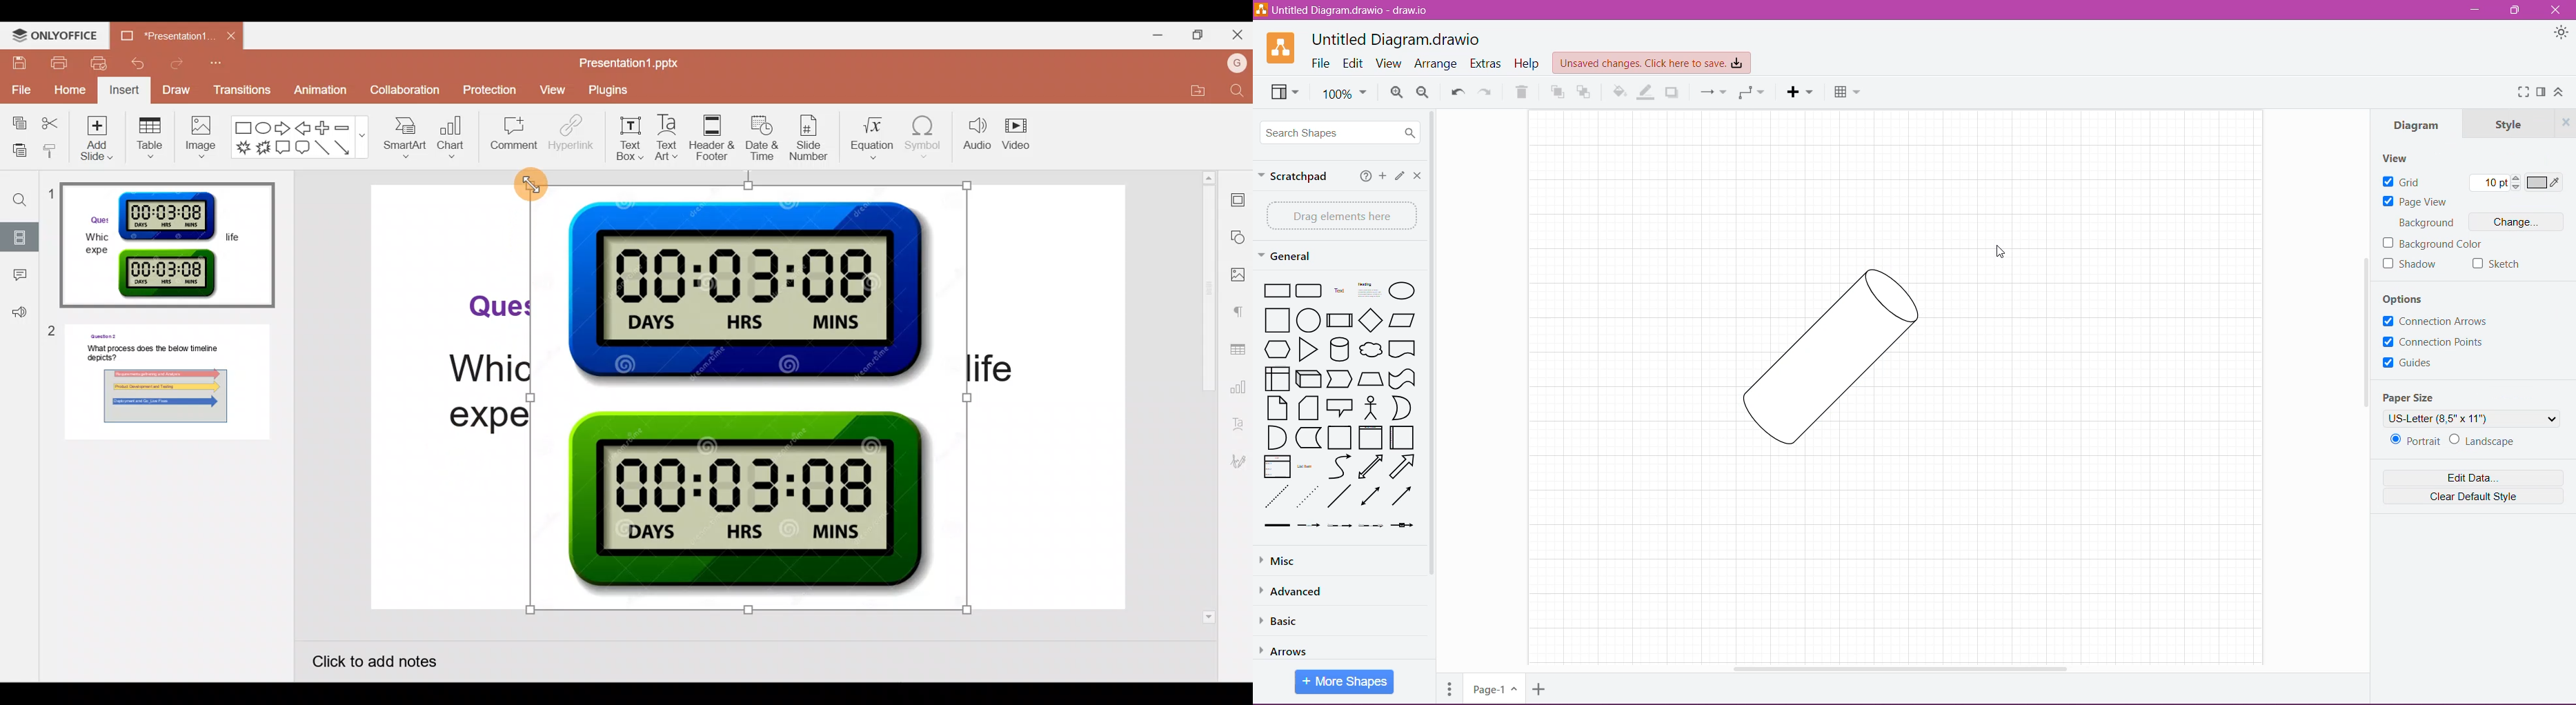 The height and width of the screenshot is (728, 2576). What do you see at coordinates (1211, 397) in the screenshot?
I see `Scroll bar` at bounding box center [1211, 397].